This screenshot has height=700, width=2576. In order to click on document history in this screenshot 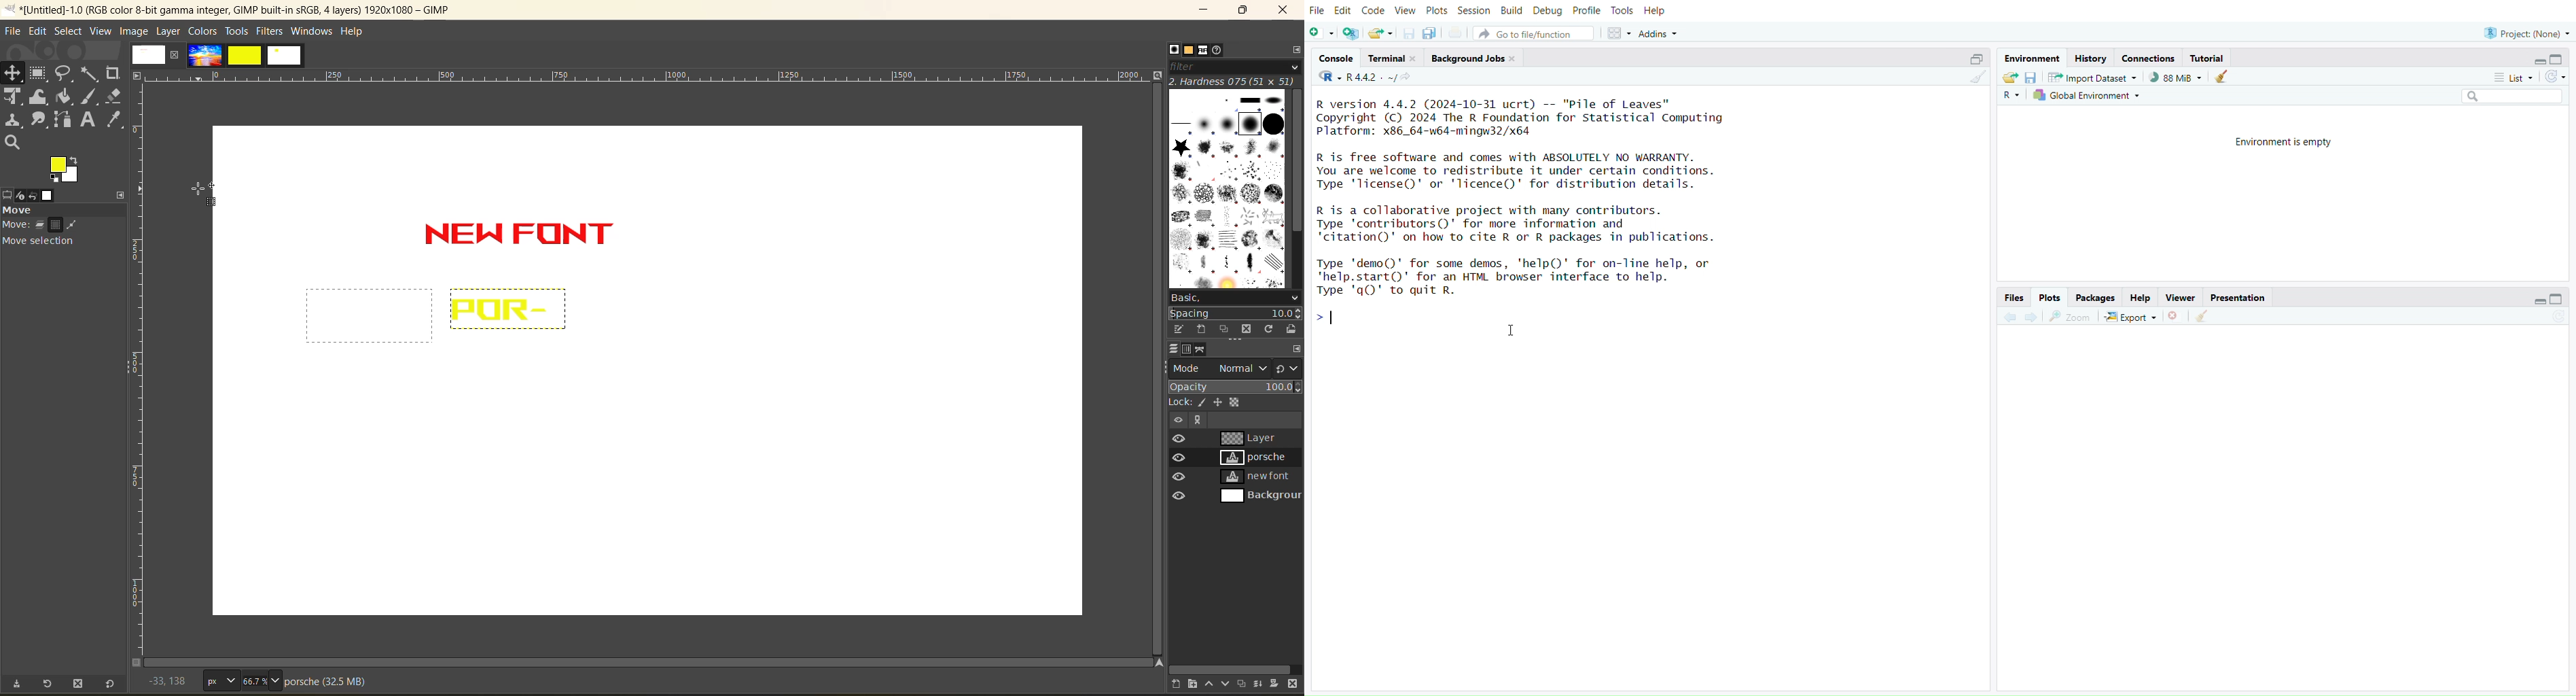, I will do `click(1225, 49)`.